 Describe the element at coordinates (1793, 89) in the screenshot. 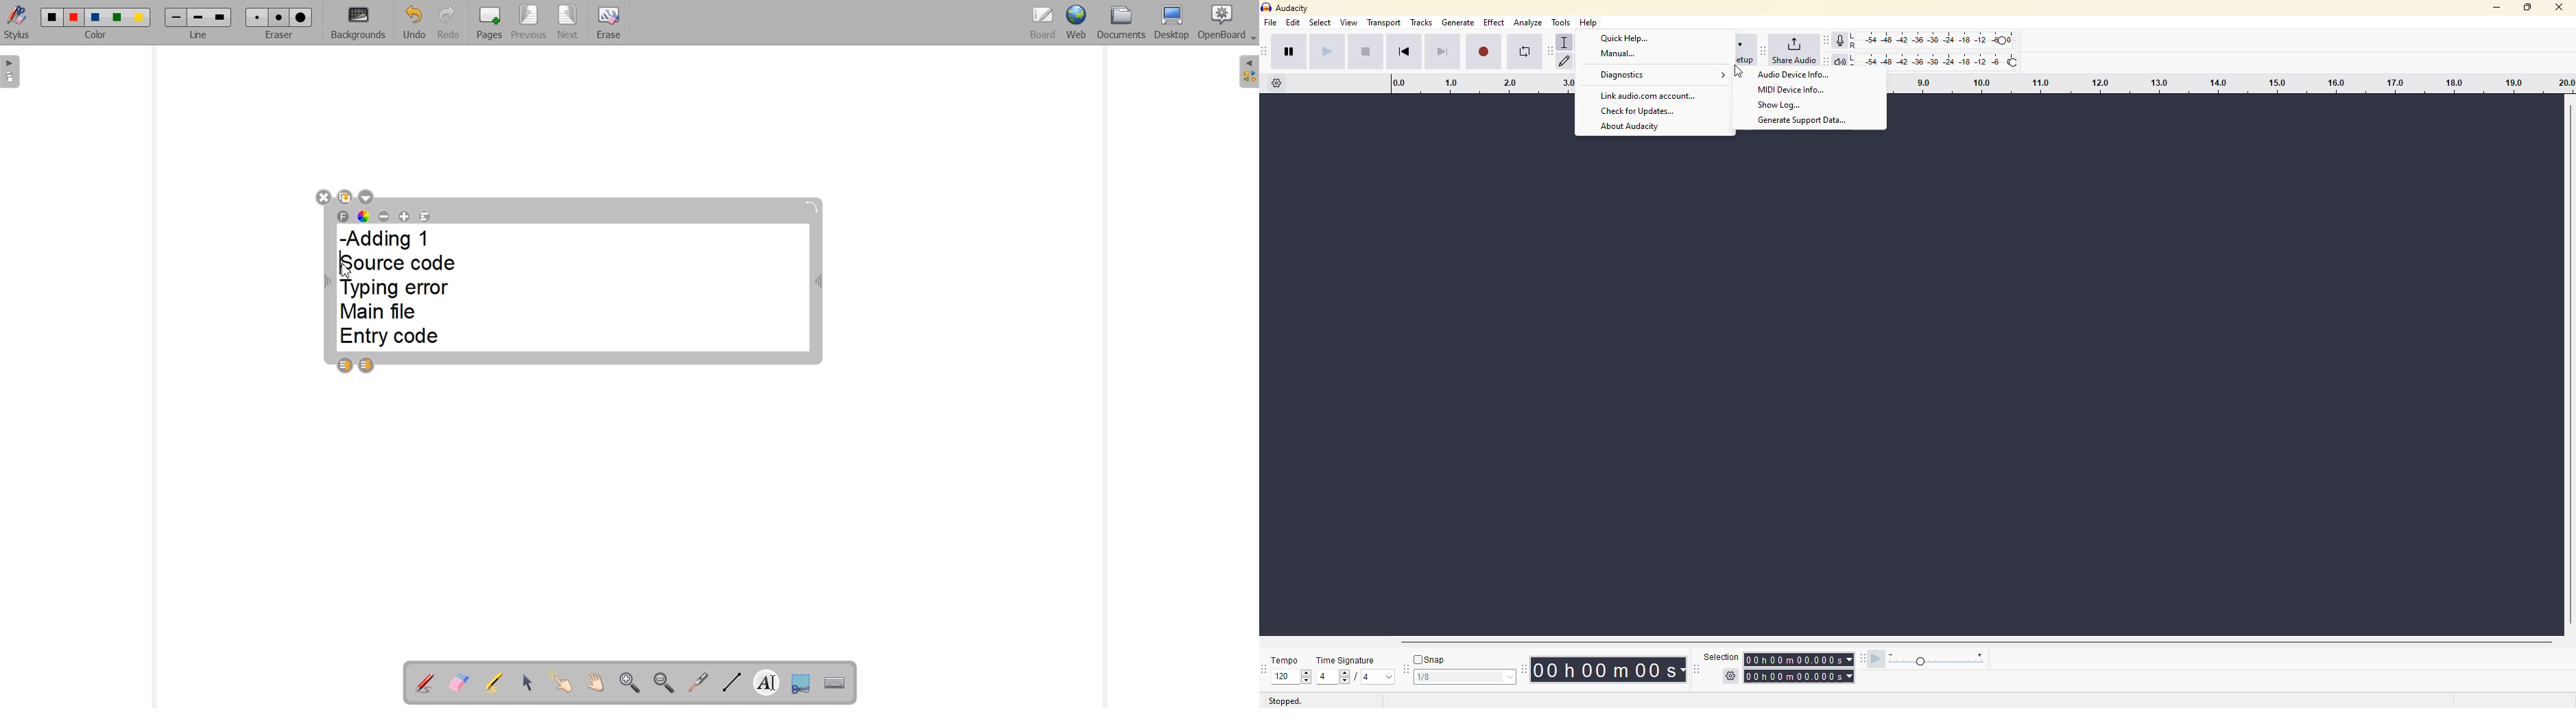

I see `MIDI Device Info...` at that location.